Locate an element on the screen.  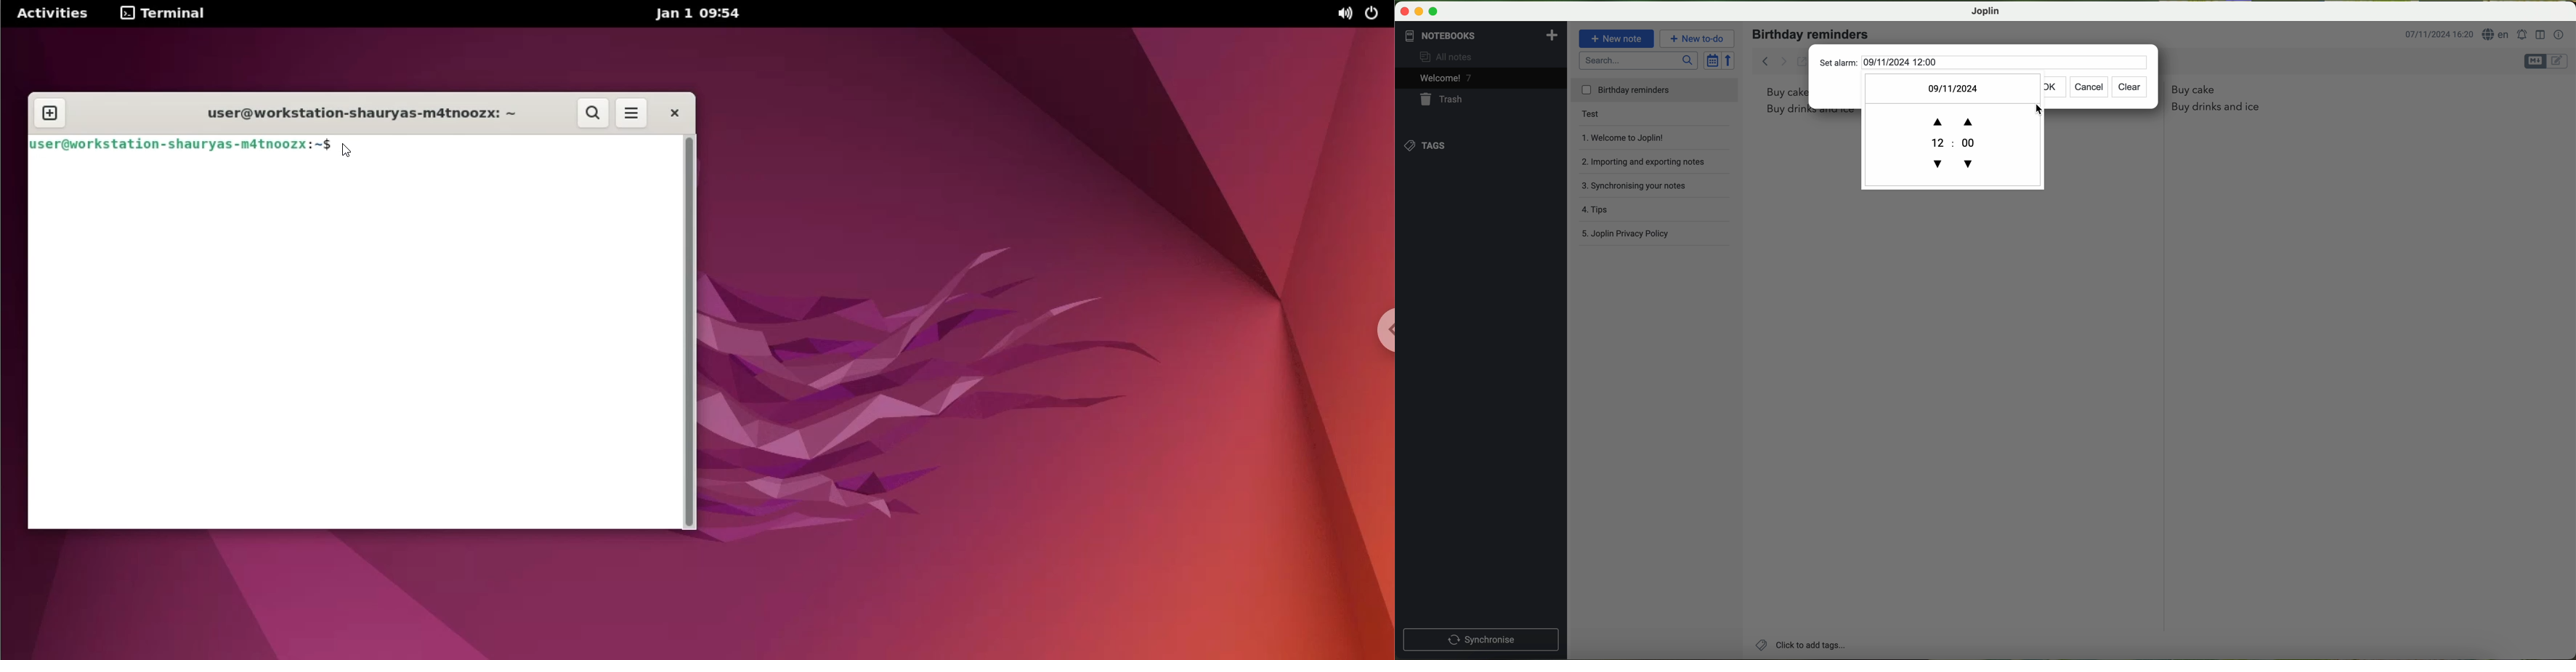
toggle editor layout is located at coordinates (2538, 34).